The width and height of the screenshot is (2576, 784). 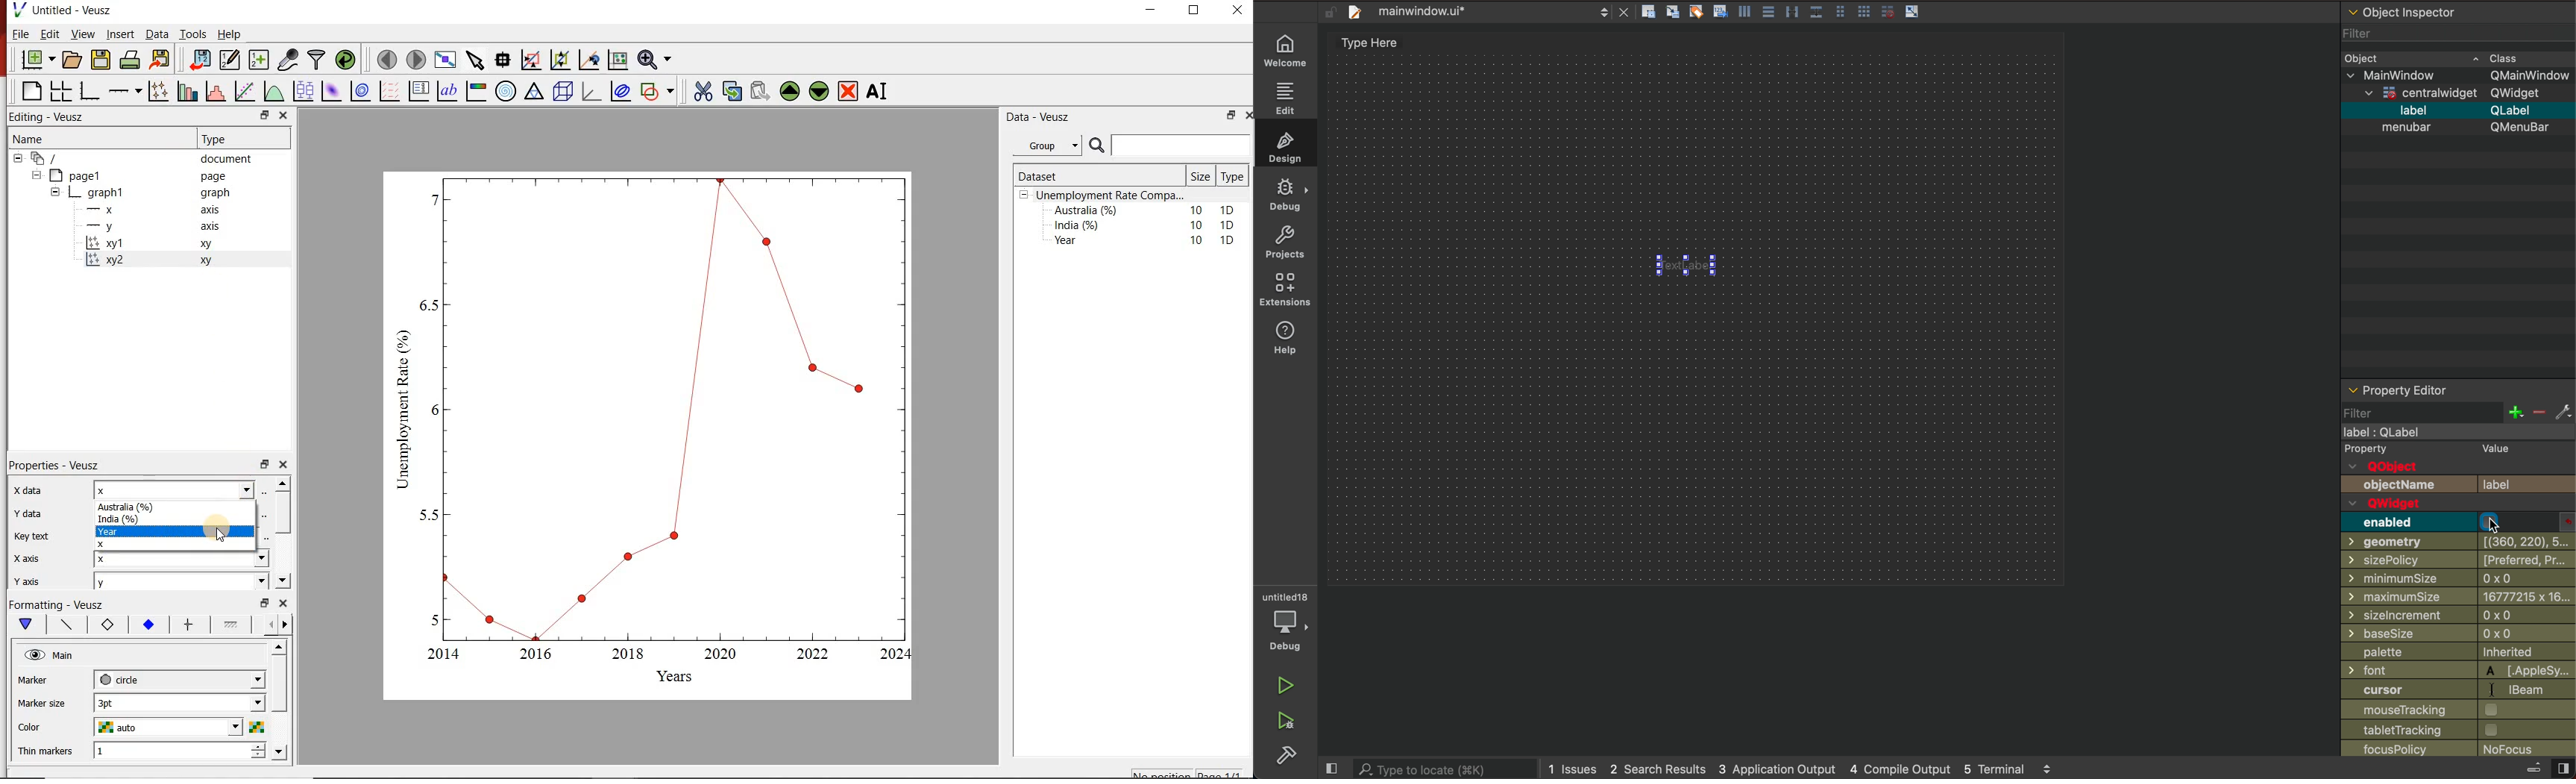 What do you see at coordinates (880, 91) in the screenshot?
I see `rename the widgets` at bounding box center [880, 91].